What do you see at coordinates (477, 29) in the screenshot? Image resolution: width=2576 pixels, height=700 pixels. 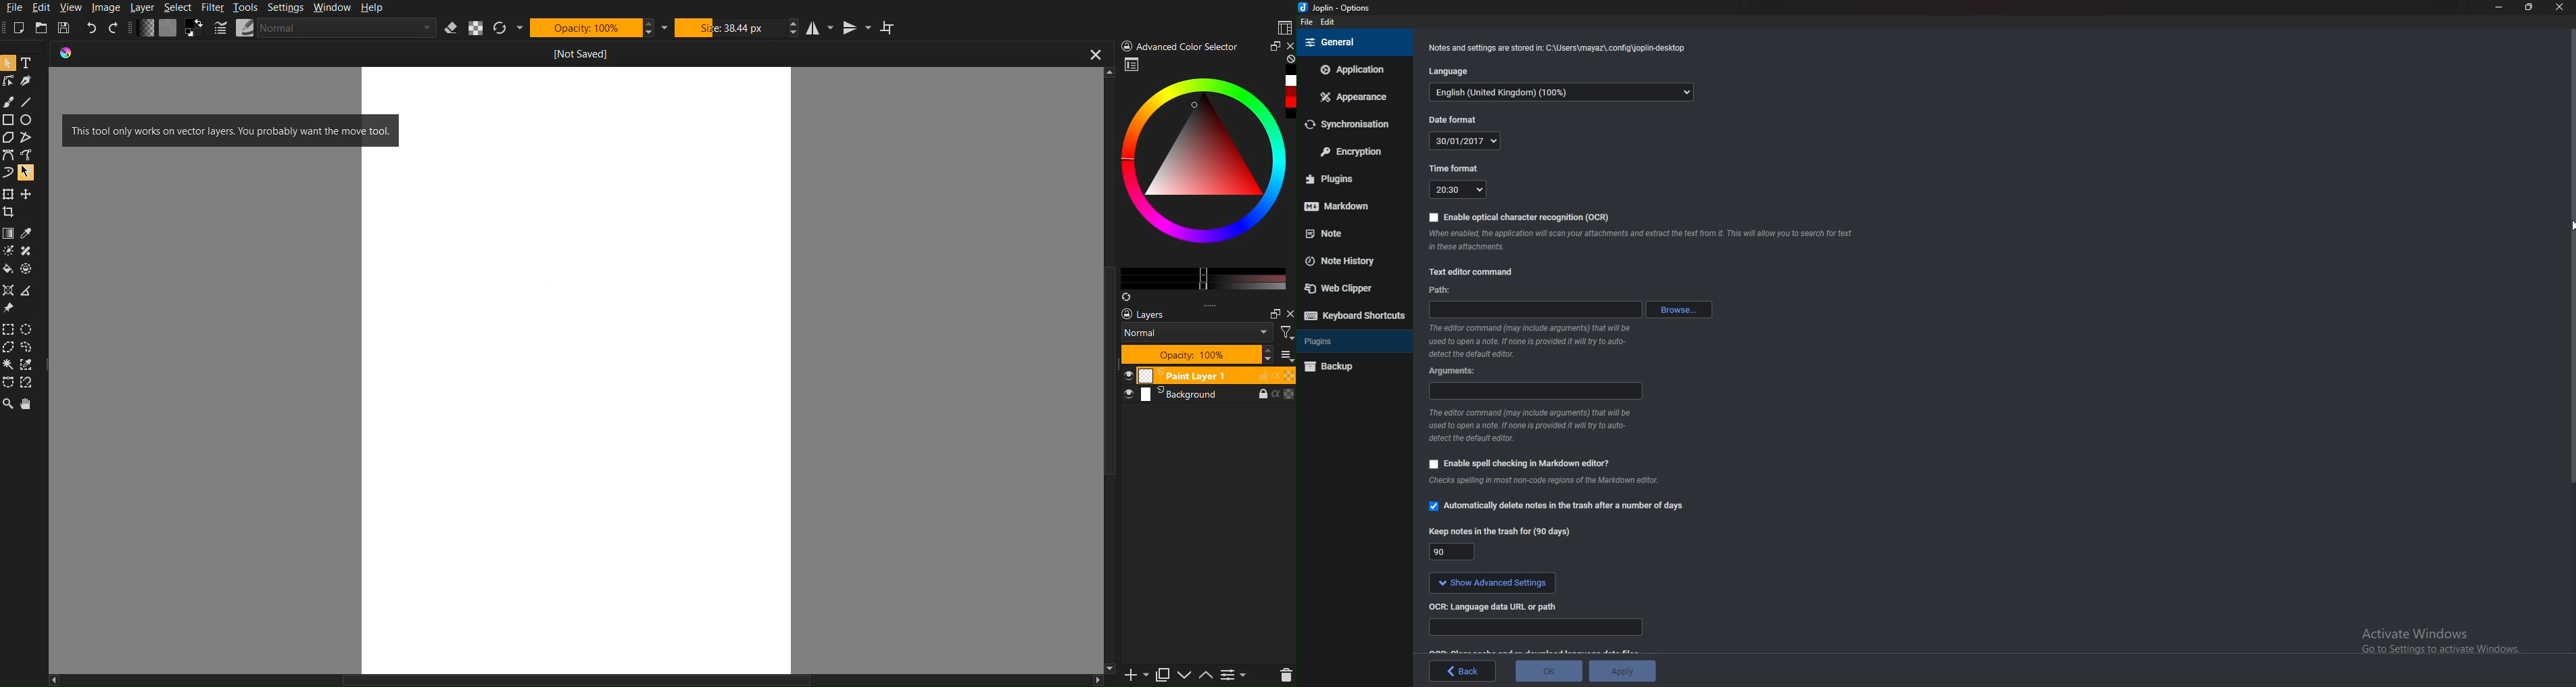 I see `Alpha` at bounding box center [477, 29].